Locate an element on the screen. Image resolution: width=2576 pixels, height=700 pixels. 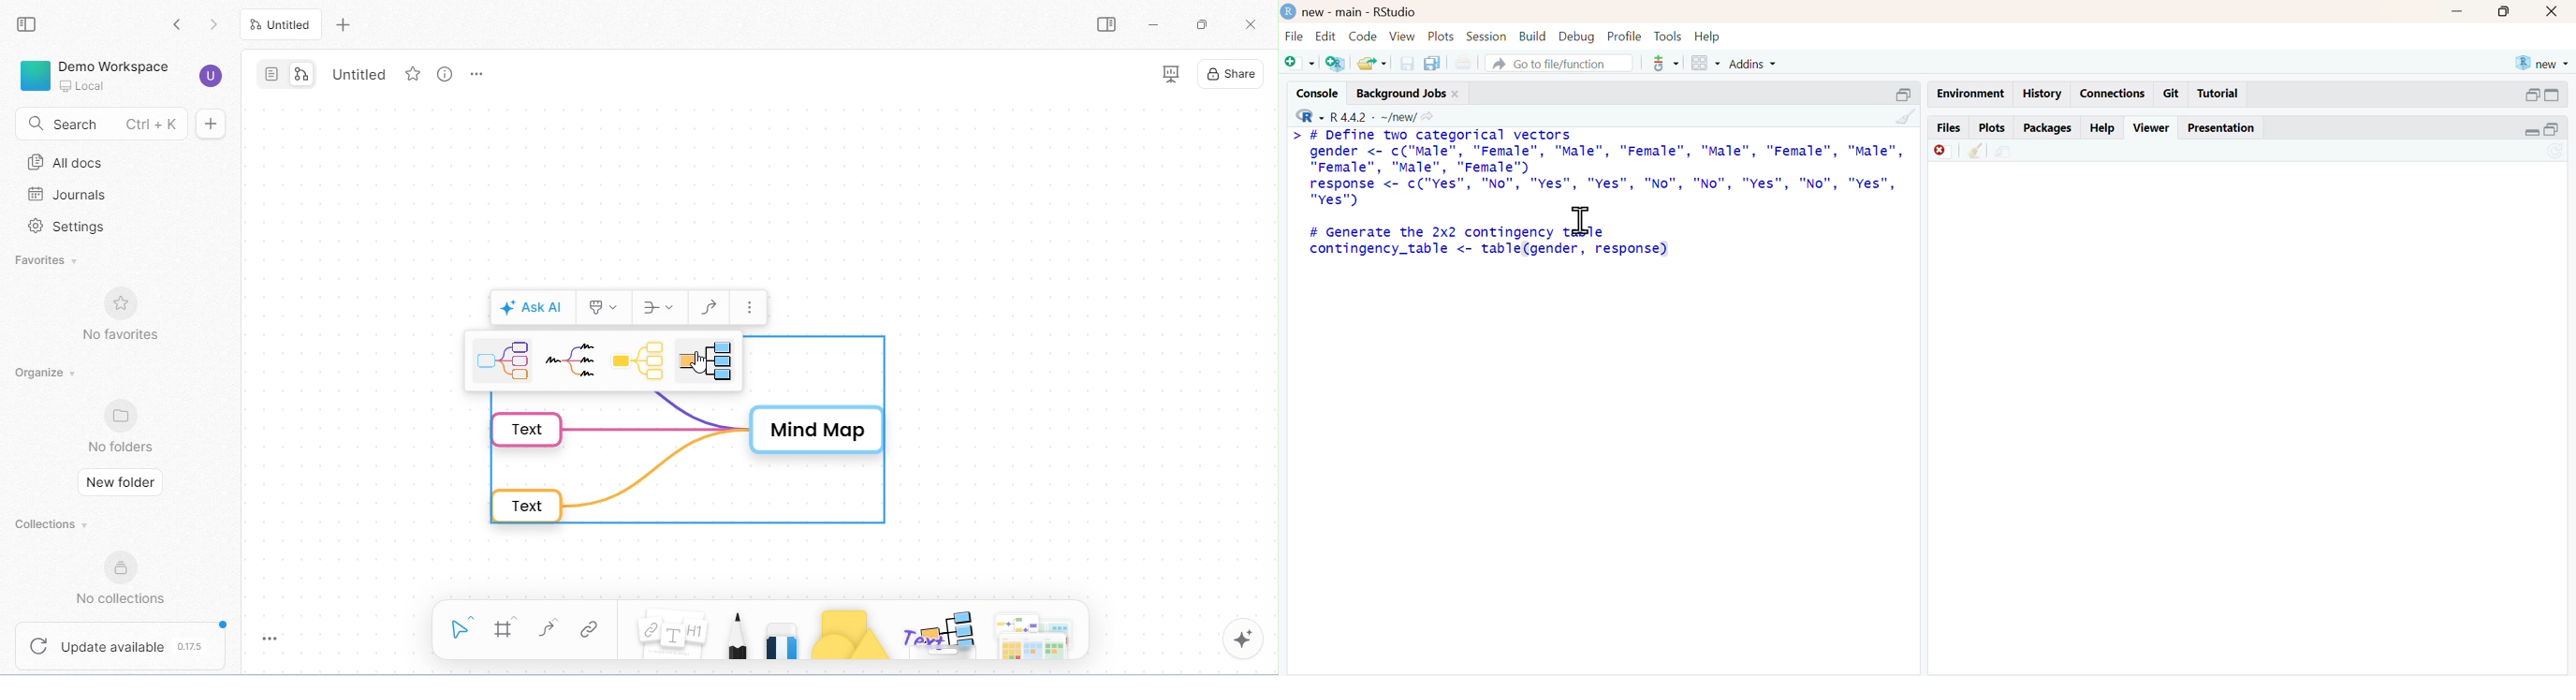
pencil is located at coordinates (737, 633).